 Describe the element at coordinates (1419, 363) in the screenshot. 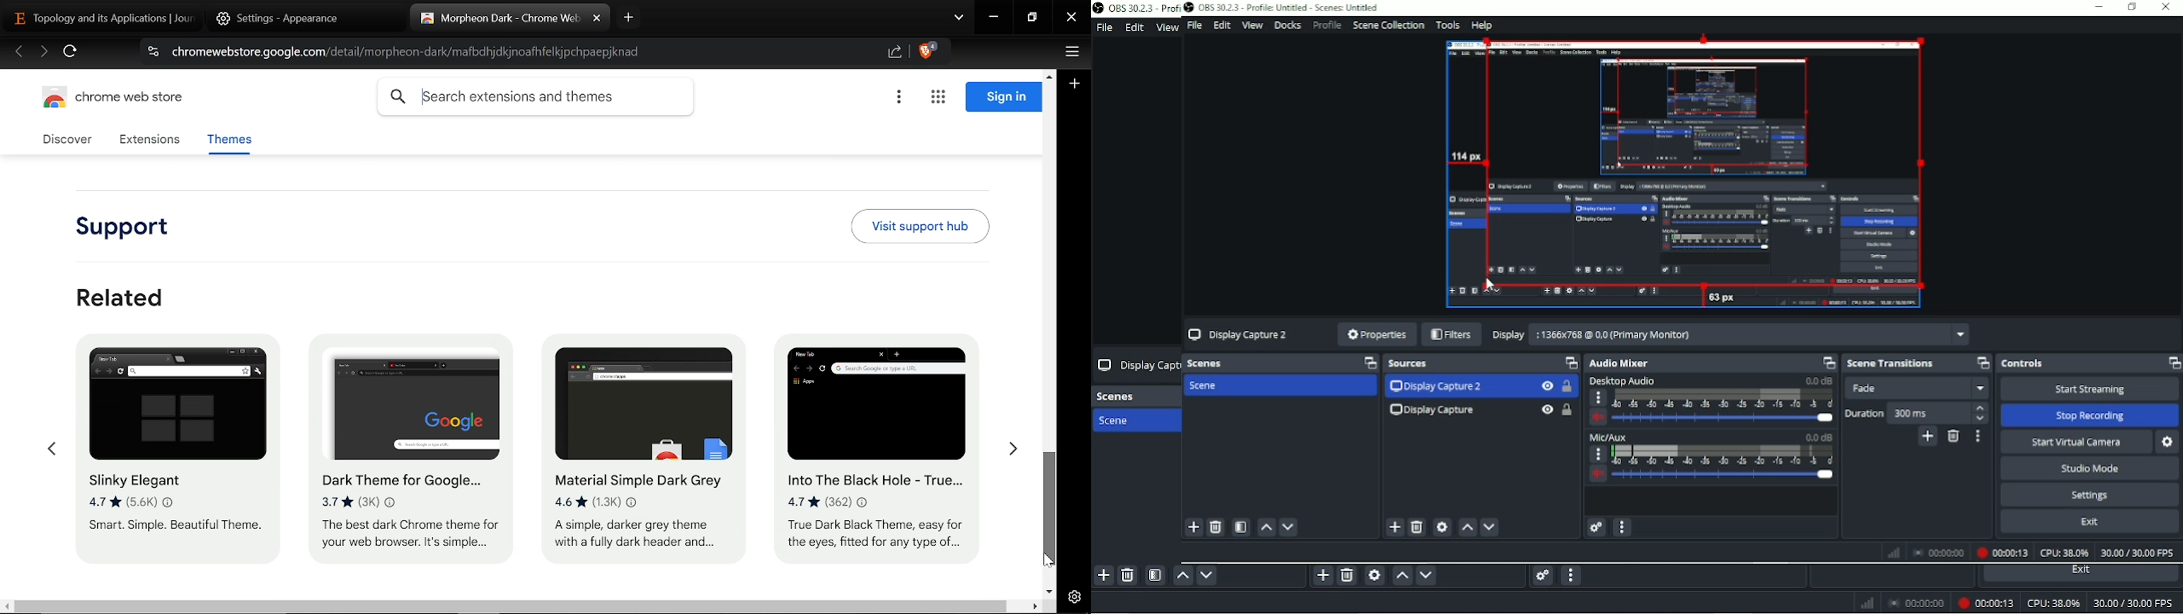

I see `Sources` at that location.